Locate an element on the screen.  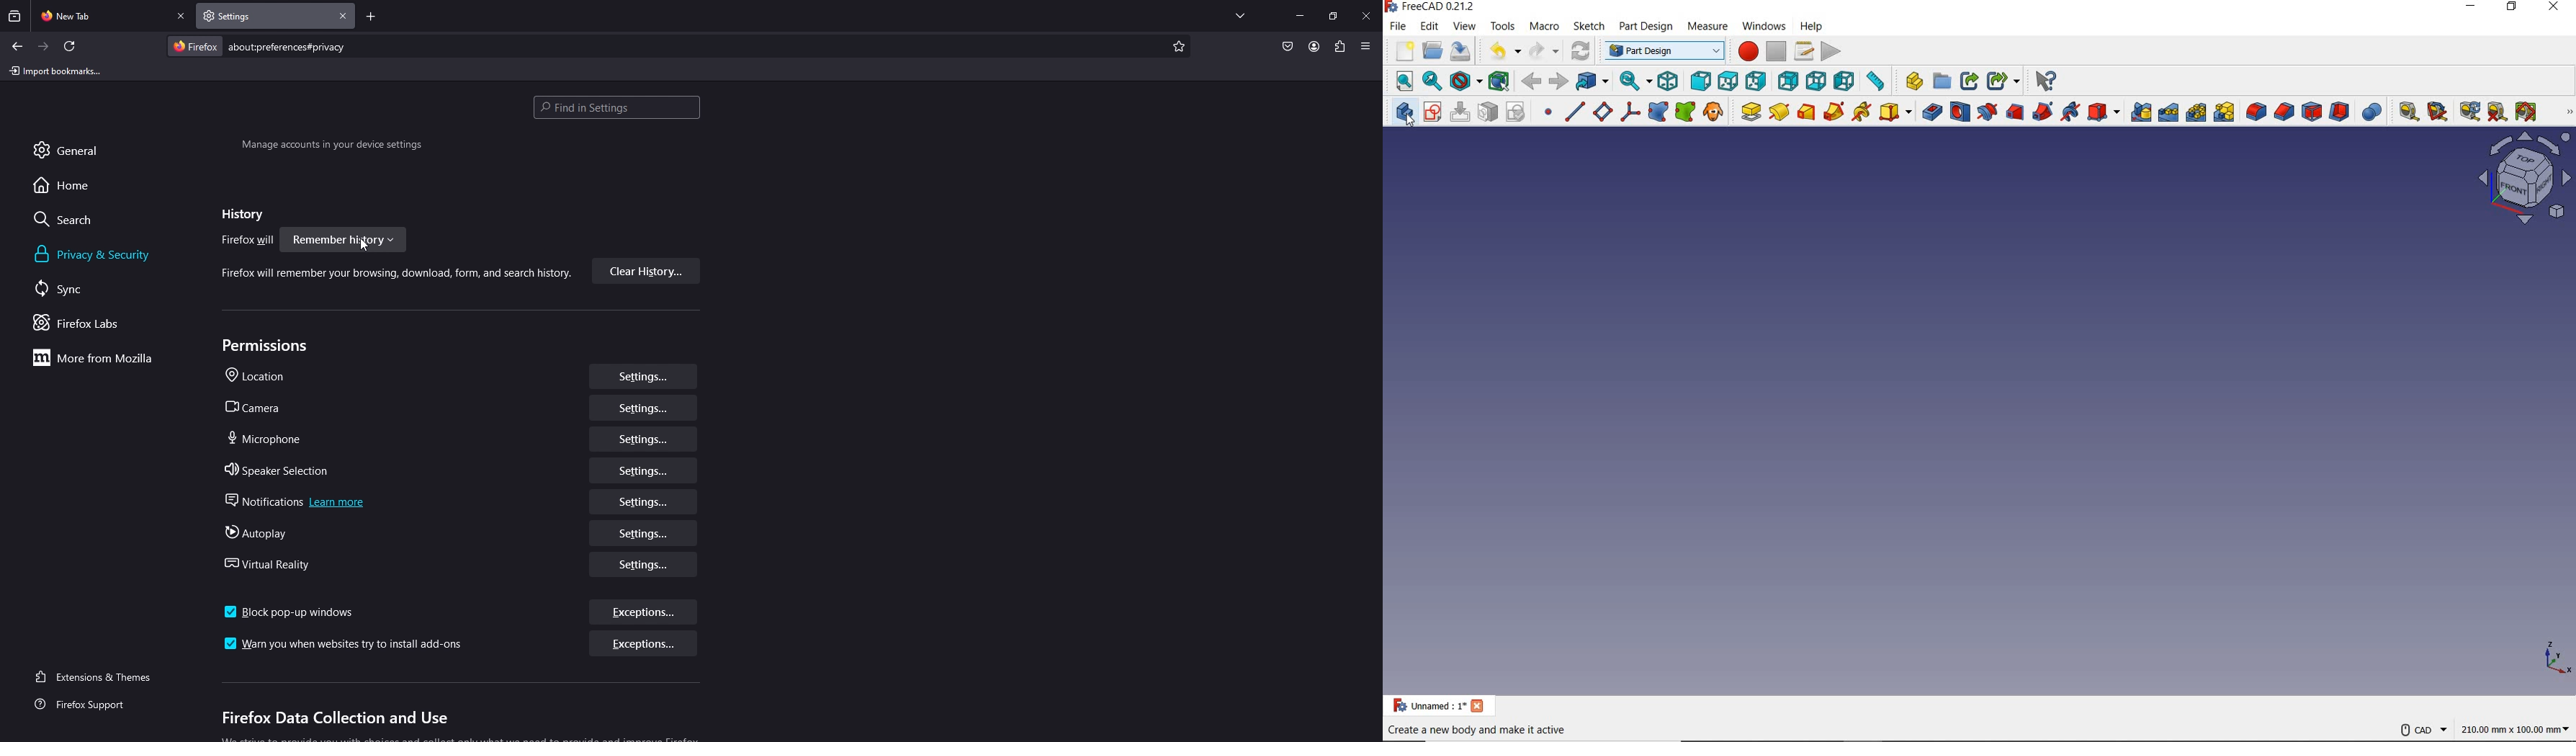
POLLARPATTERN is located at coordinates (2196, 111).